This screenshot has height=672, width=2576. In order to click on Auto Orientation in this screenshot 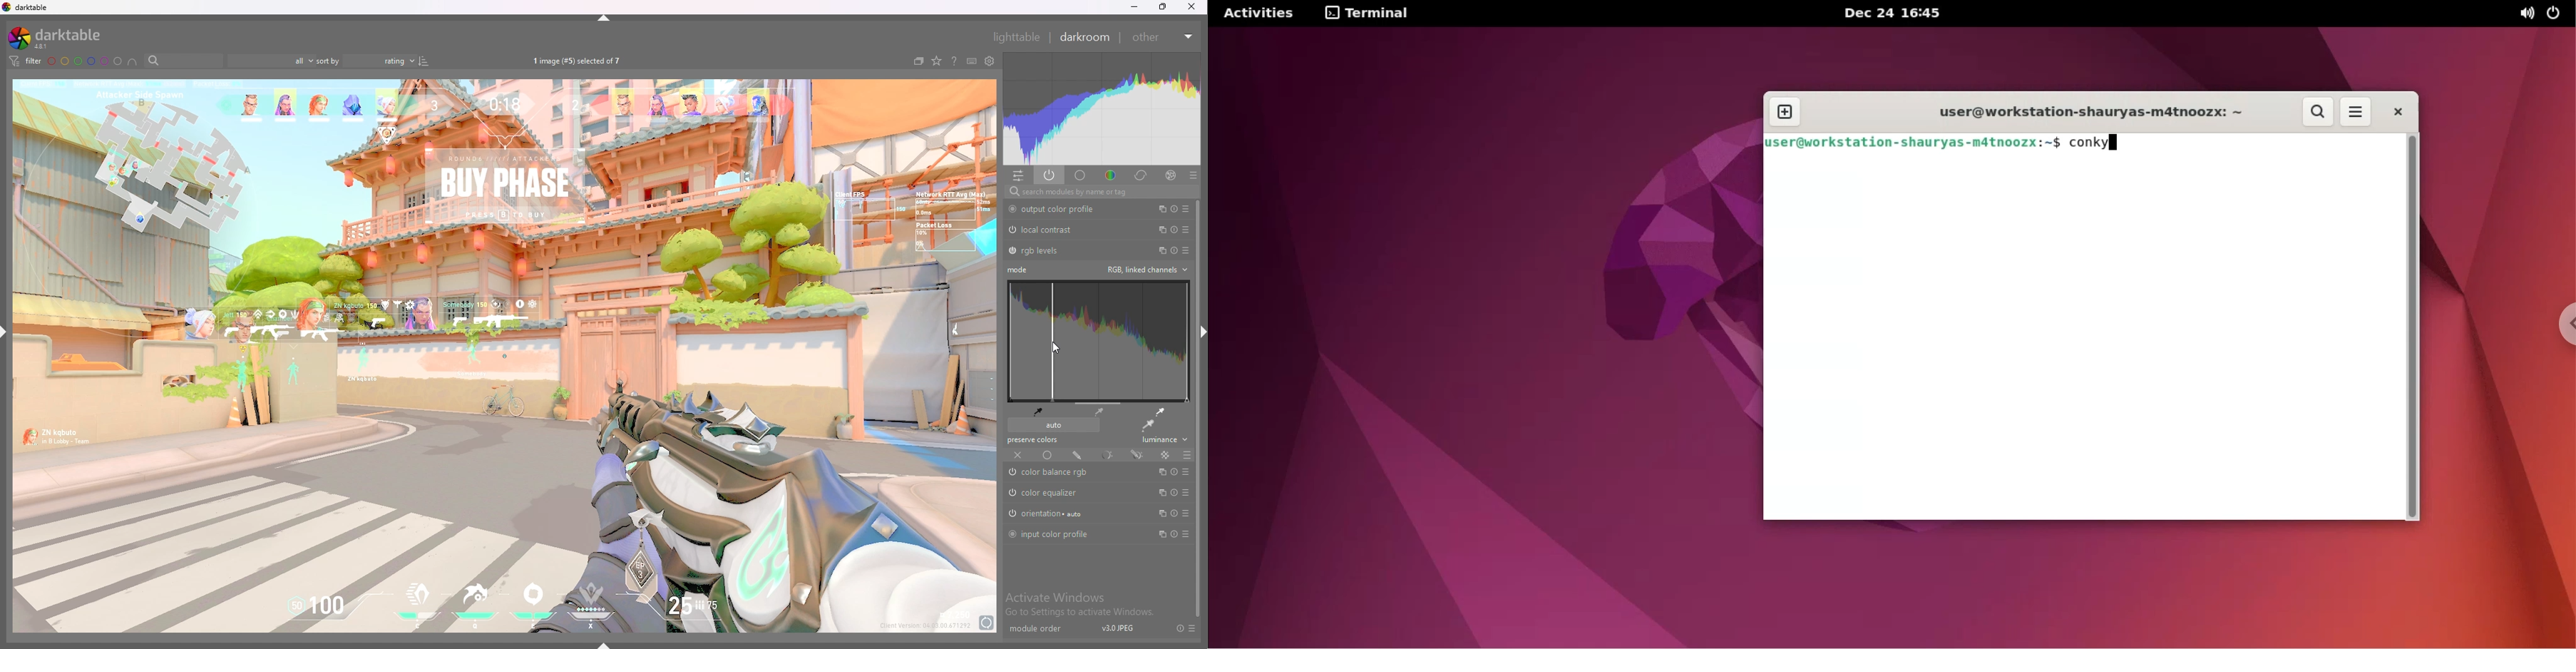, I will do `click(1051, 515)`.